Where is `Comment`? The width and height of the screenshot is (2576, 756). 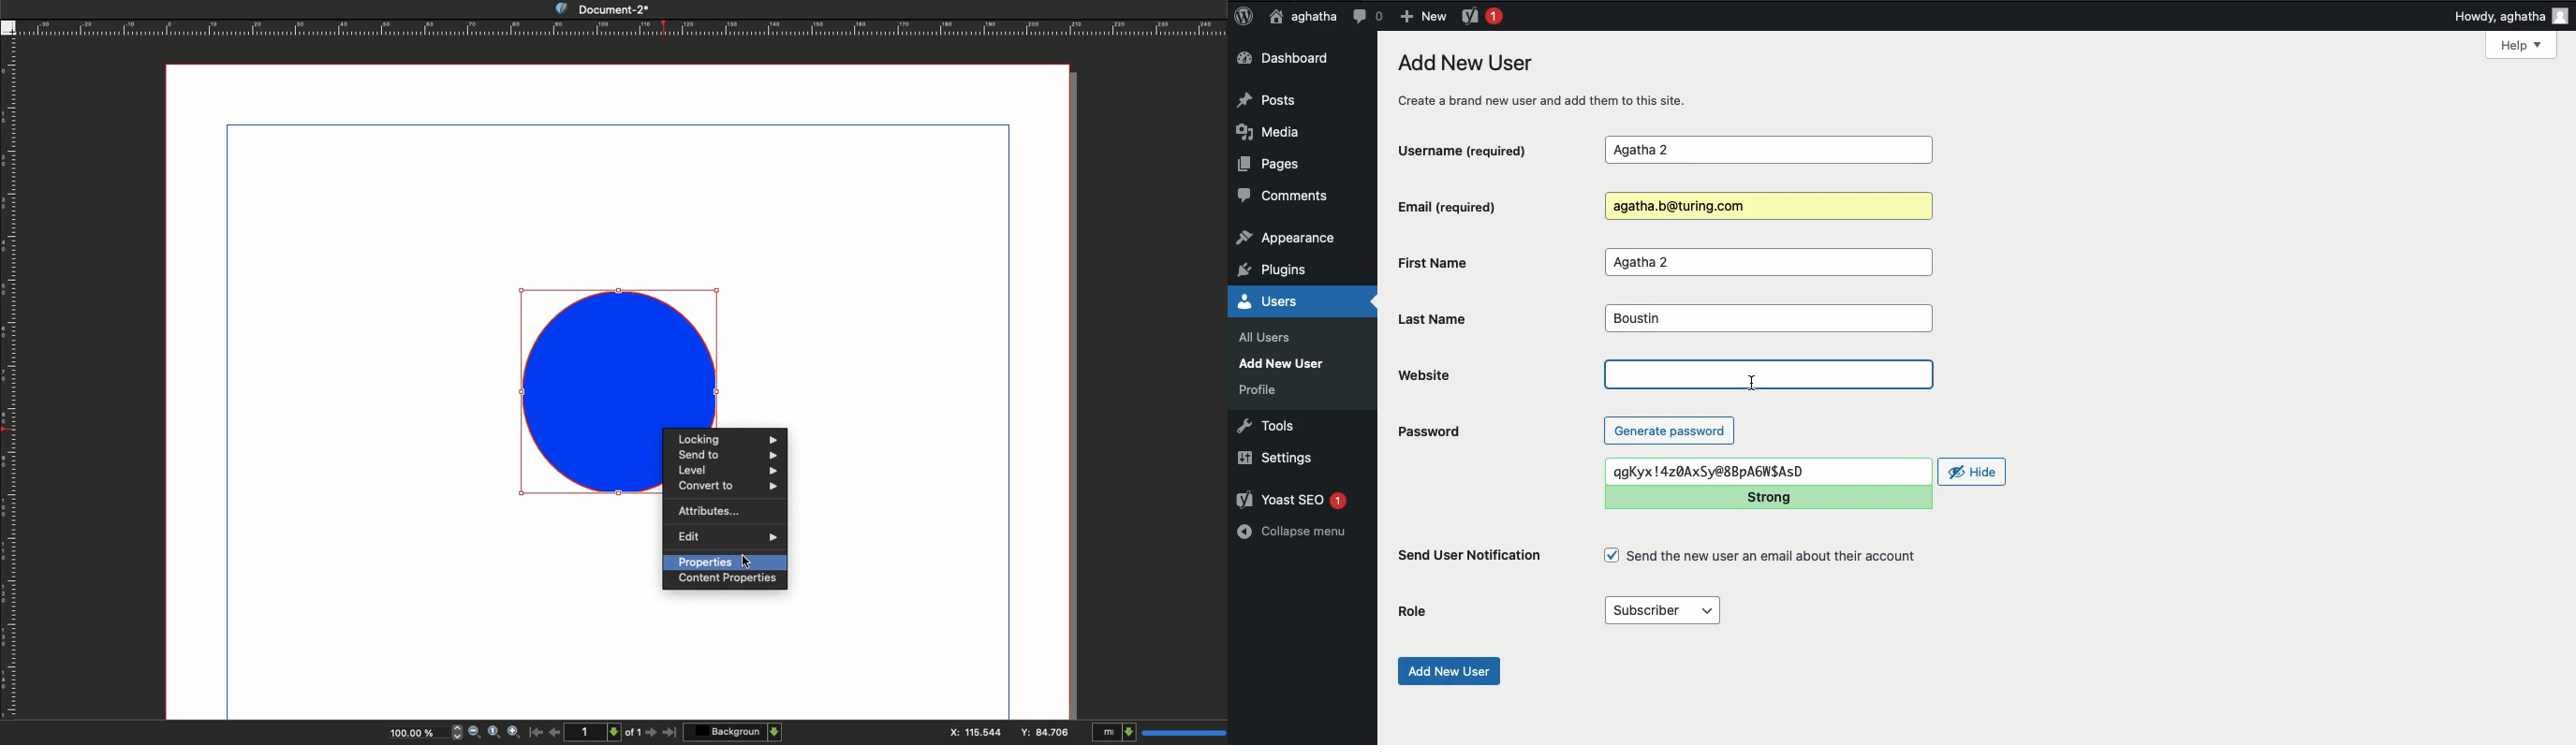 Comment is located at coordinates (1367, 16).